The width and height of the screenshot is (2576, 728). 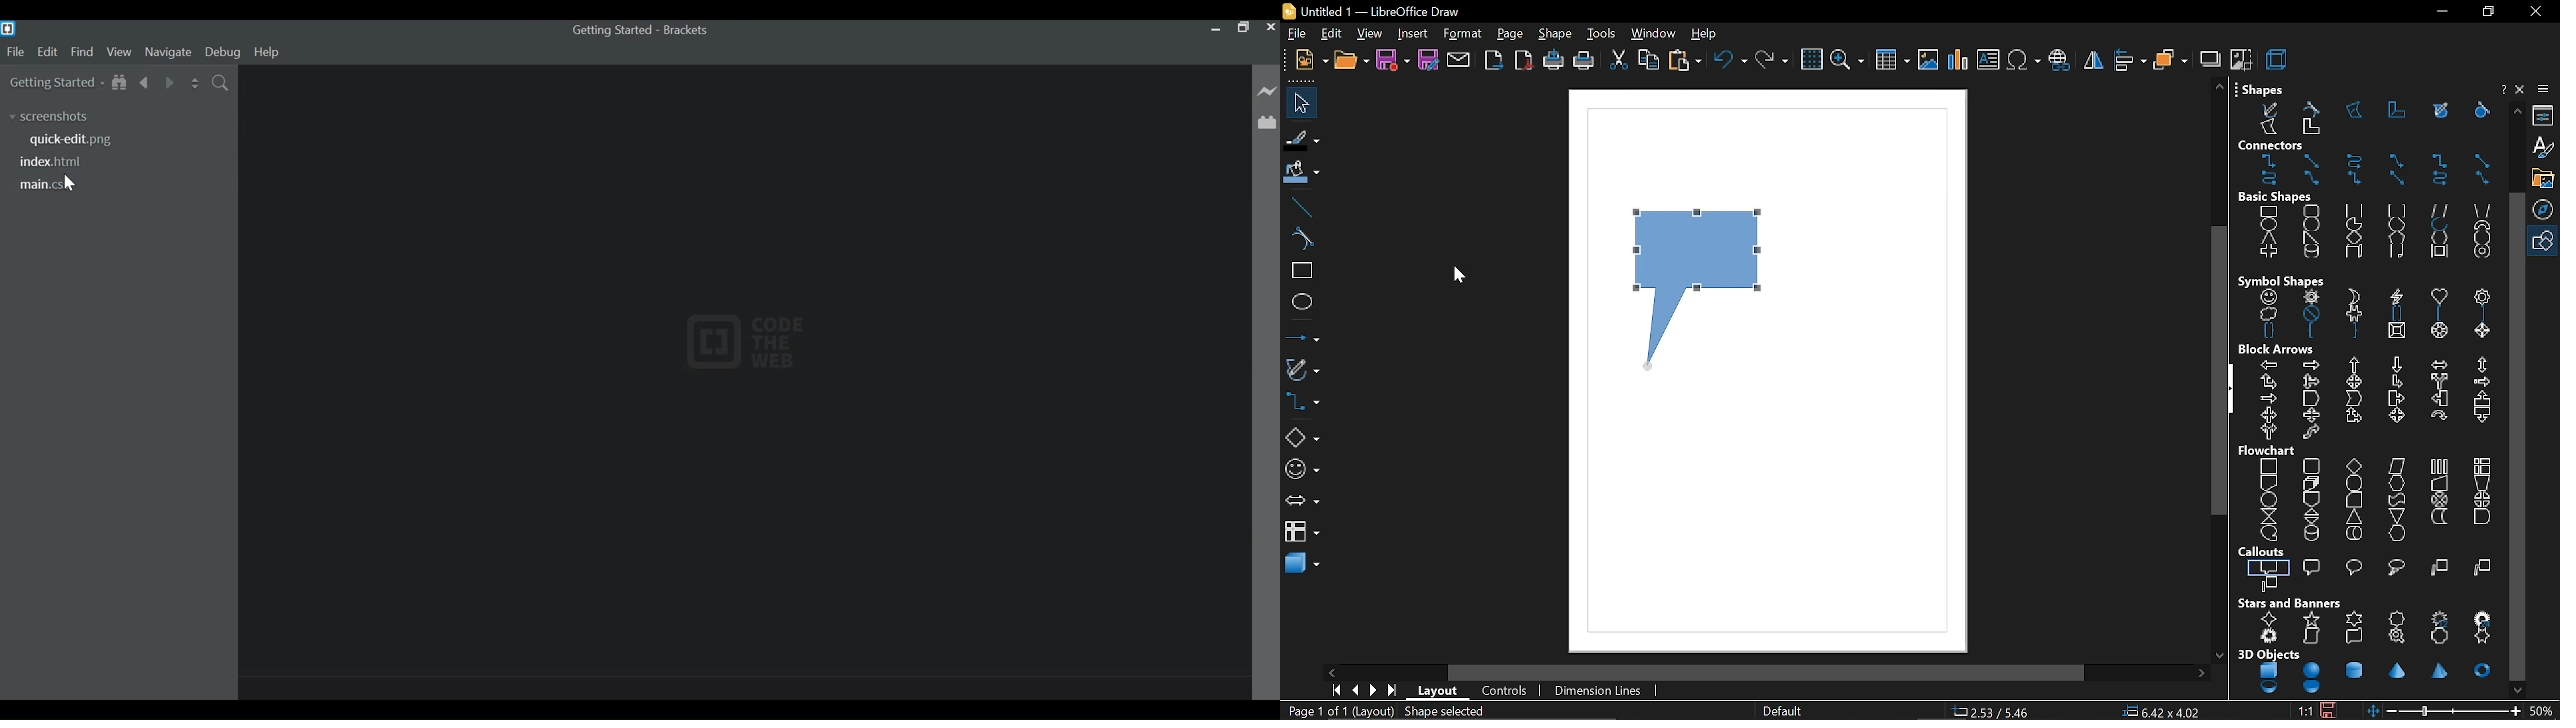 What do you see at coordinates (54, 116) in the screenshot?
I see `Screenshots` at bounding box center [54, 116].